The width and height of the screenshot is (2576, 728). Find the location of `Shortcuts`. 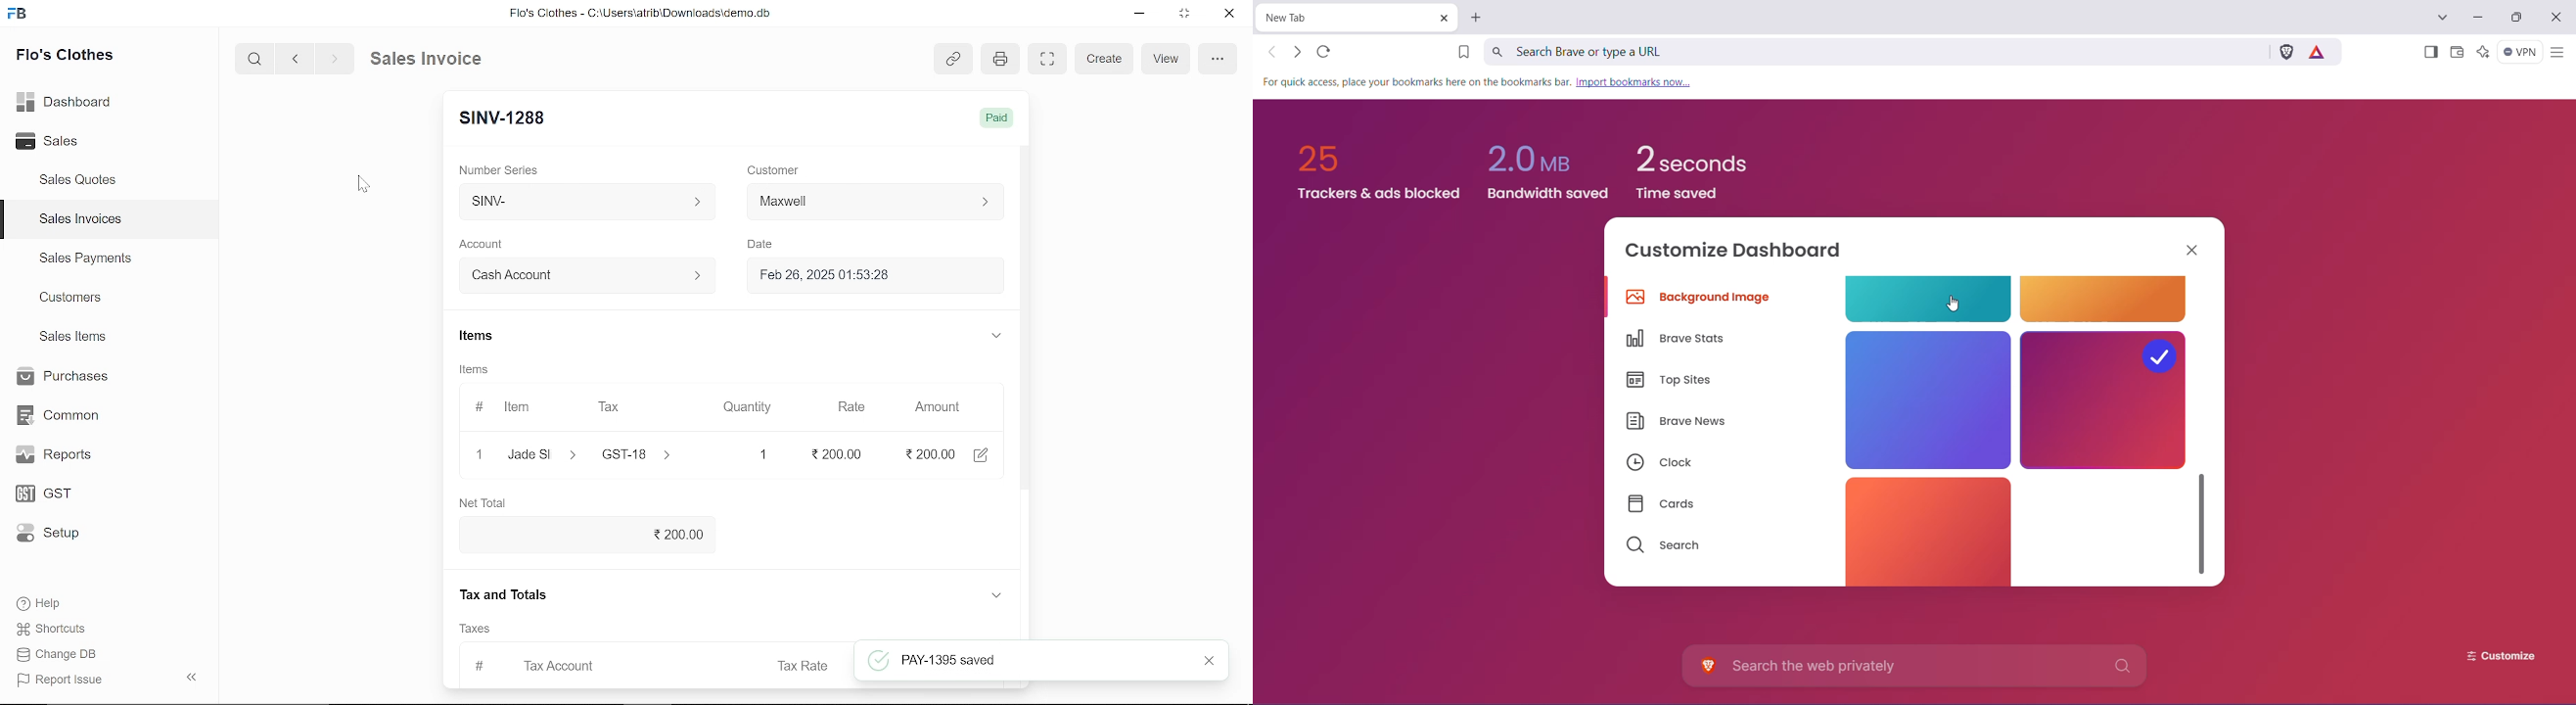

Shortcuts is located at coordinates (62, 630).